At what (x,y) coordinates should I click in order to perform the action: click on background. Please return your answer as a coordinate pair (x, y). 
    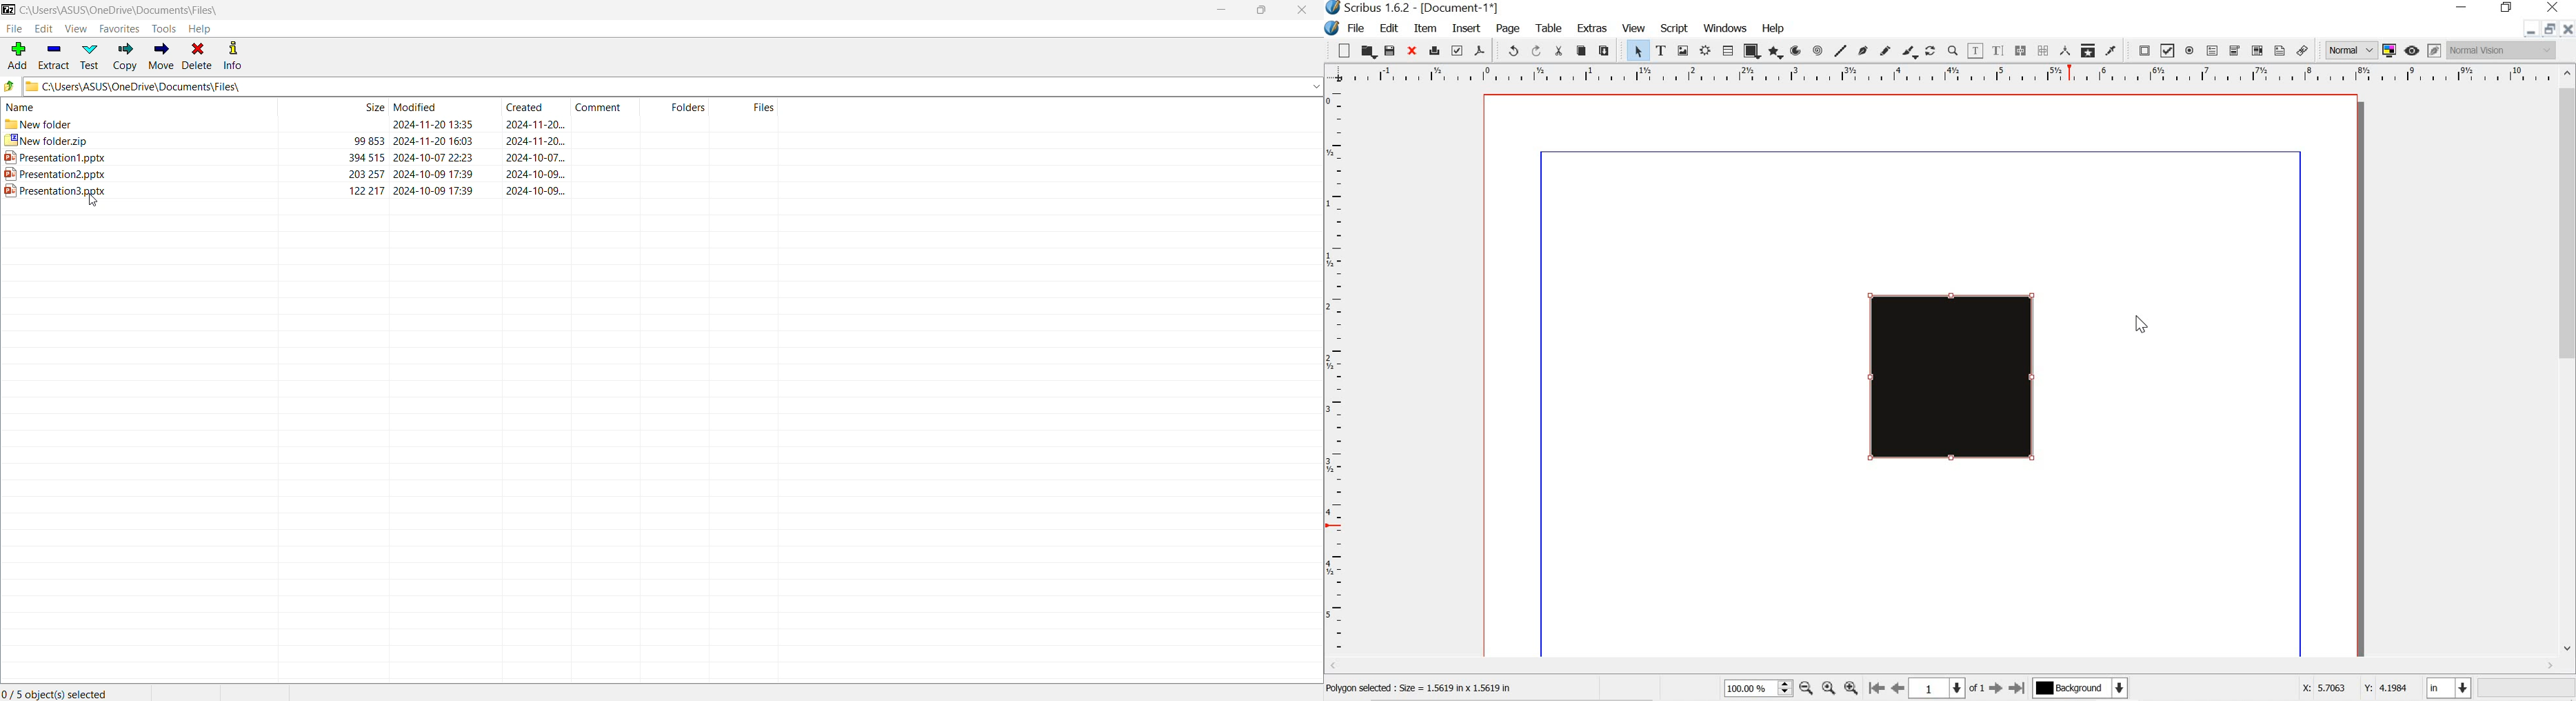
    Looking at the image, I should click on (2086, 689).